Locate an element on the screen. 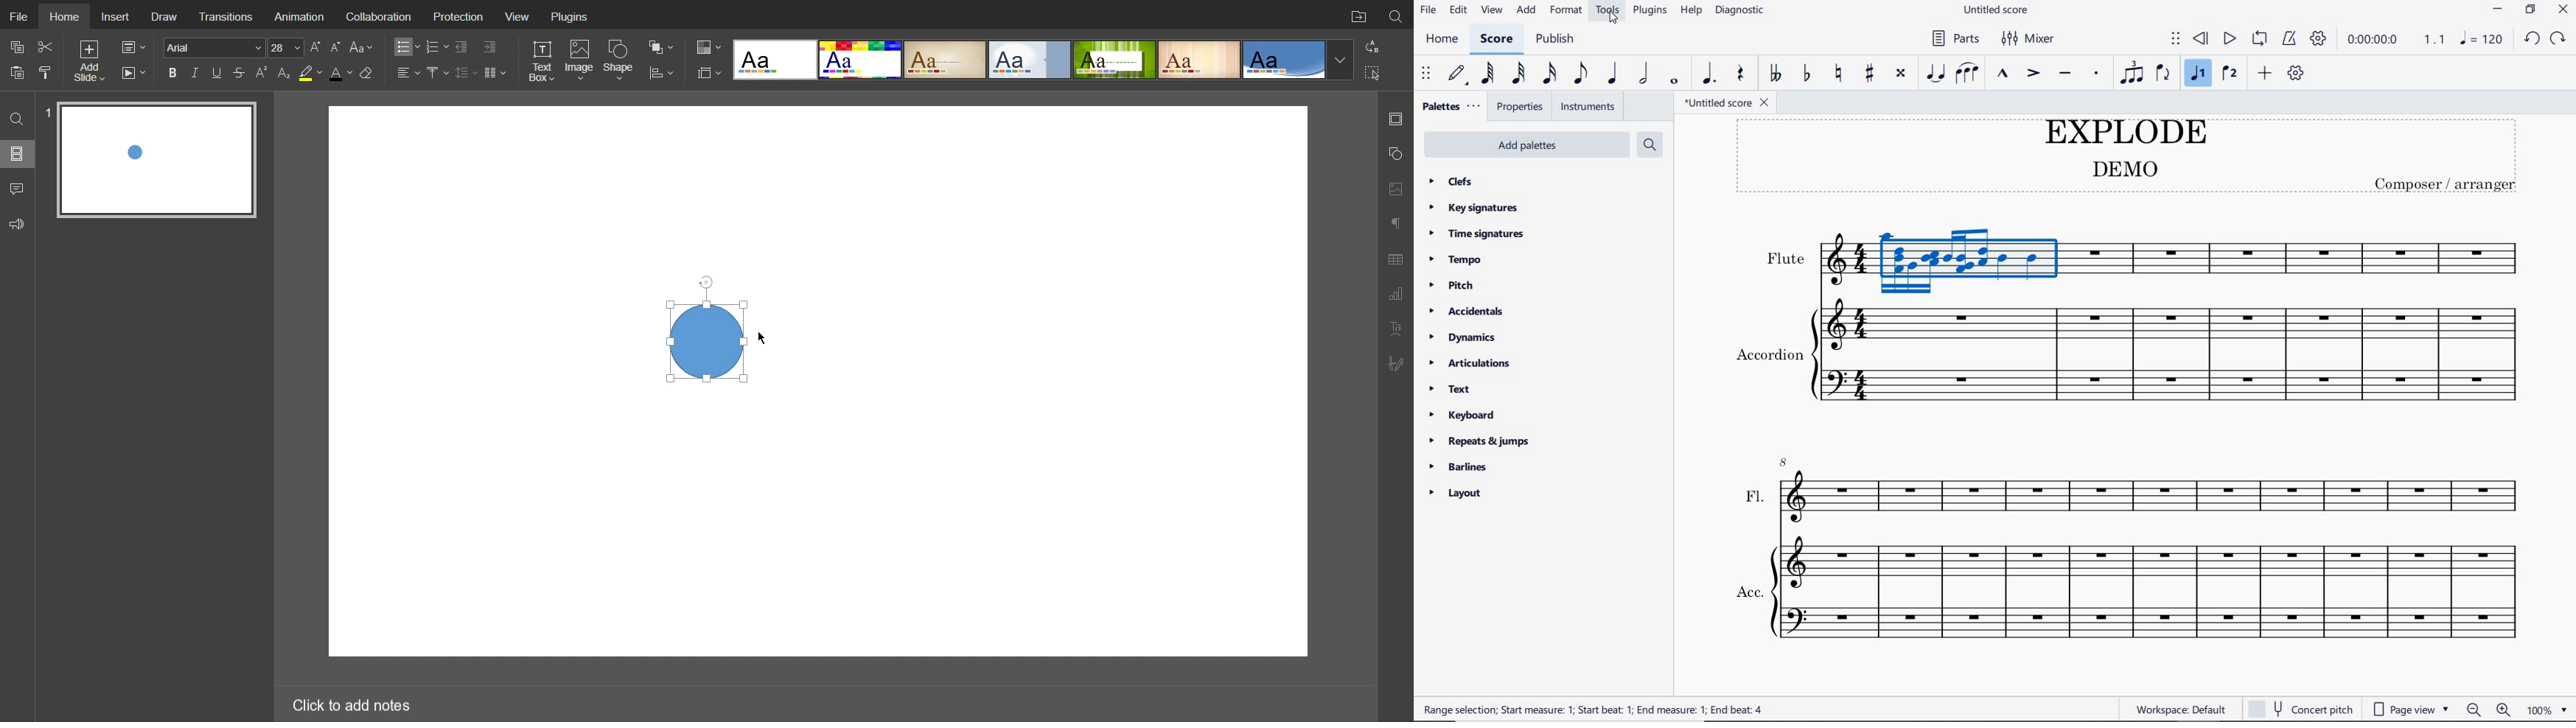 Image resolution: width=2576 pixels, height=728 pixels. close is located at coordinates (2561, 9).